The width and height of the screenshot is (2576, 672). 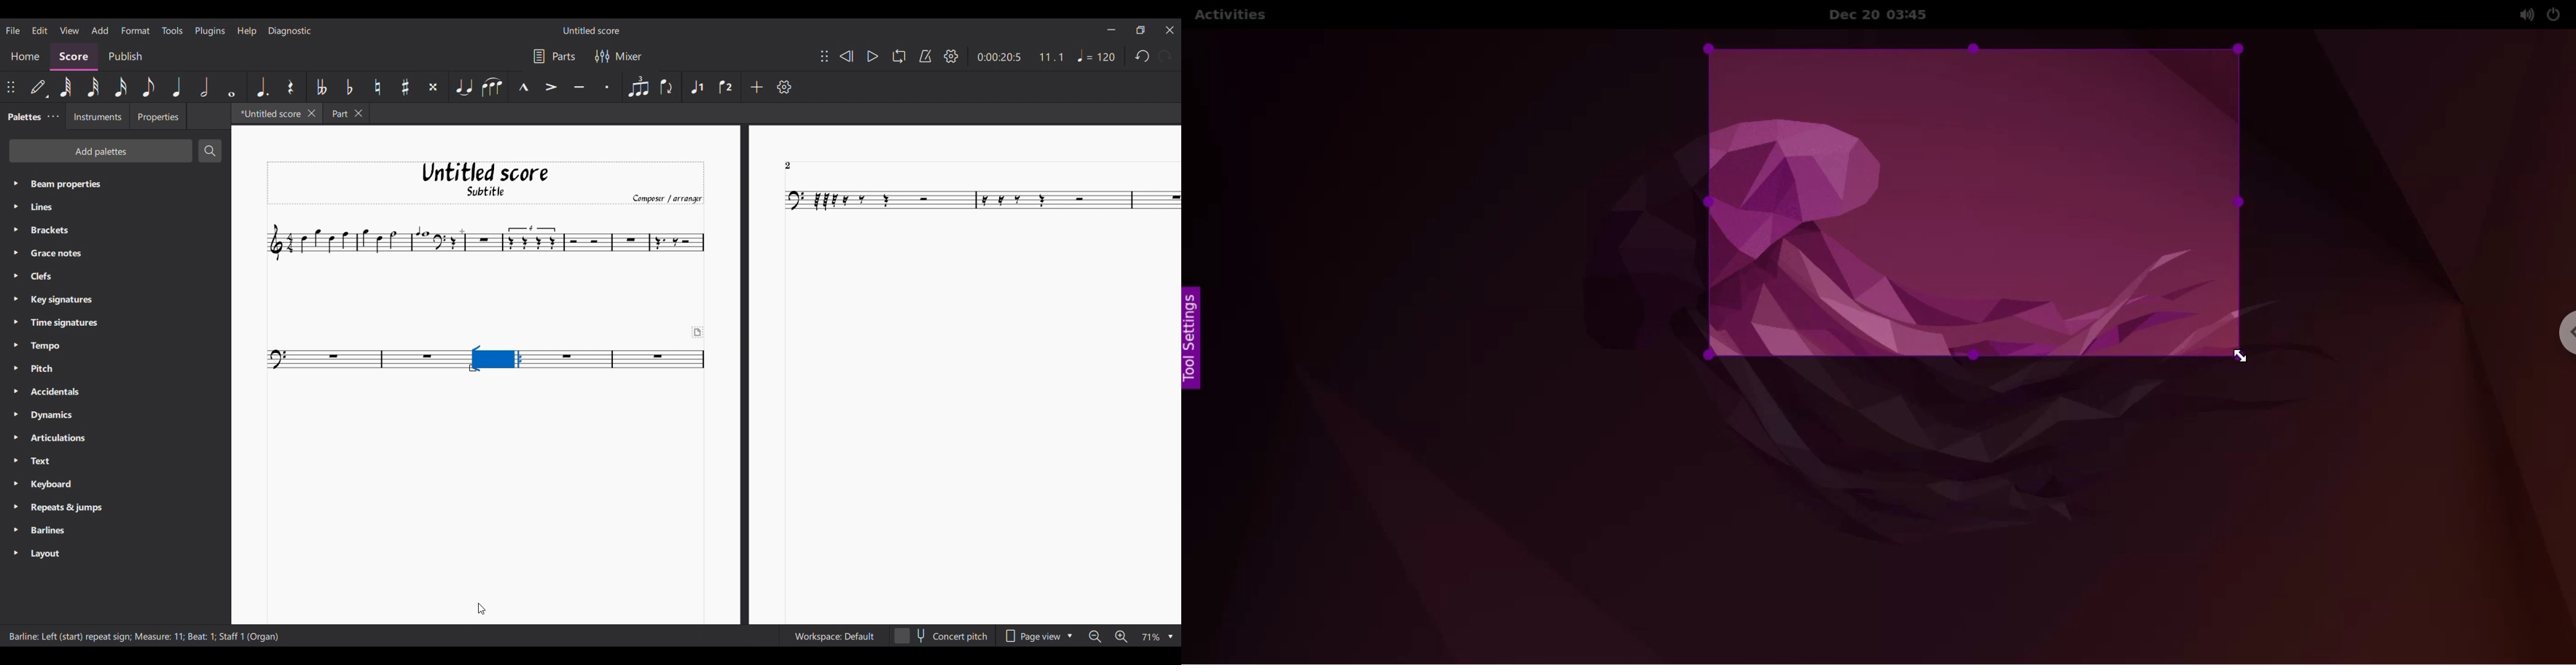 What do you see at coordinates (926, 56) in the screenshot?
I see `Metronome` at bounding box center [926, 56].